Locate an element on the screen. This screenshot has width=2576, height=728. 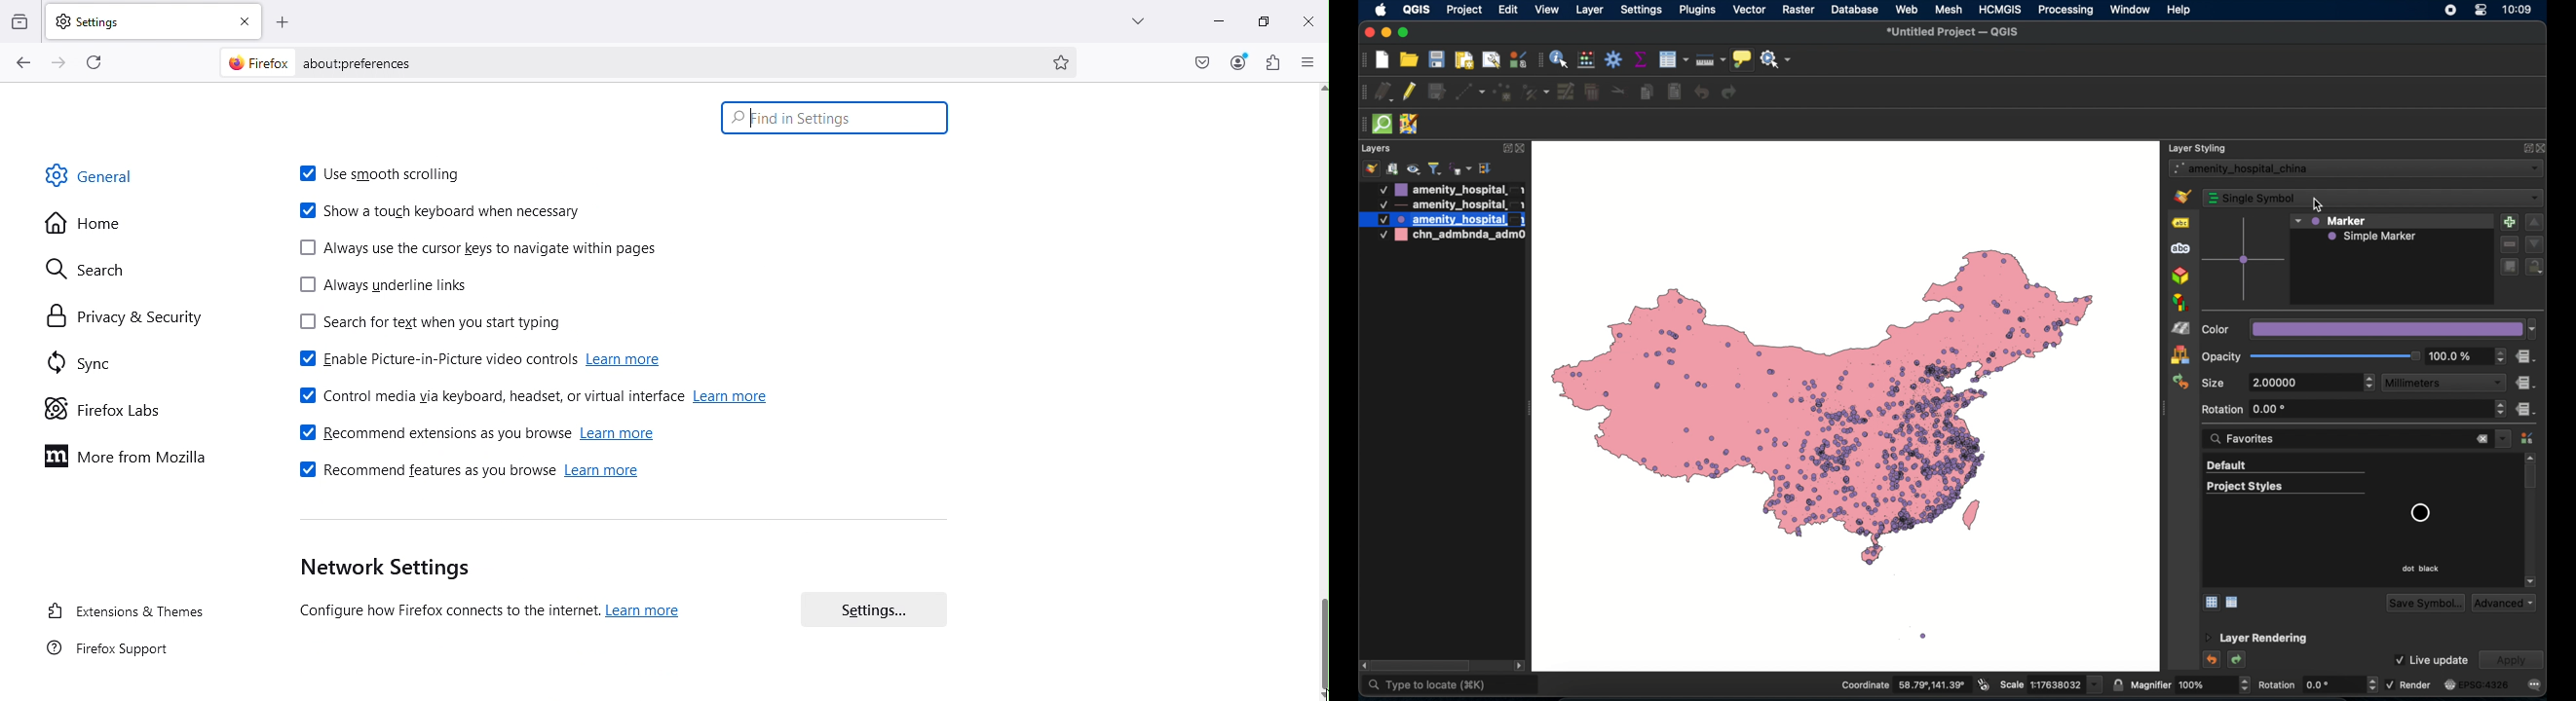
delete selected is located at coordinates (1592, 92).